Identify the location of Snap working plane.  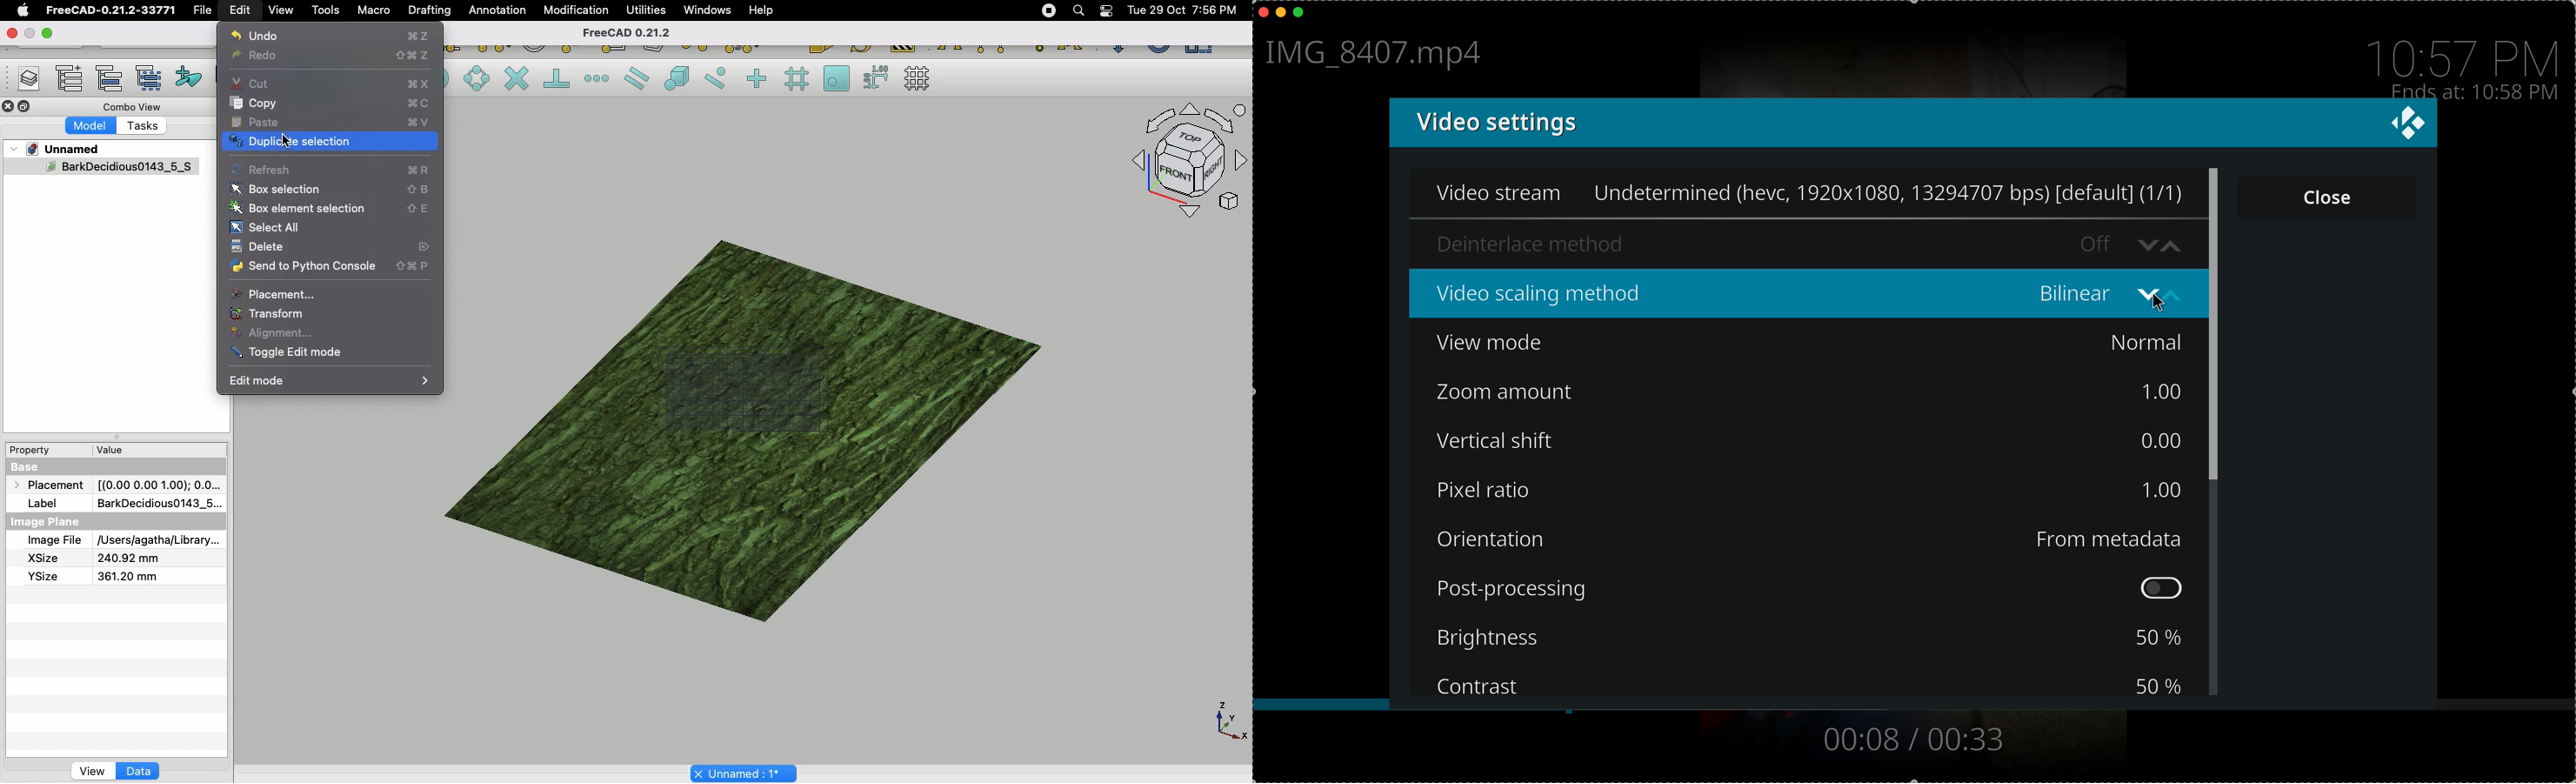
(837, 80).